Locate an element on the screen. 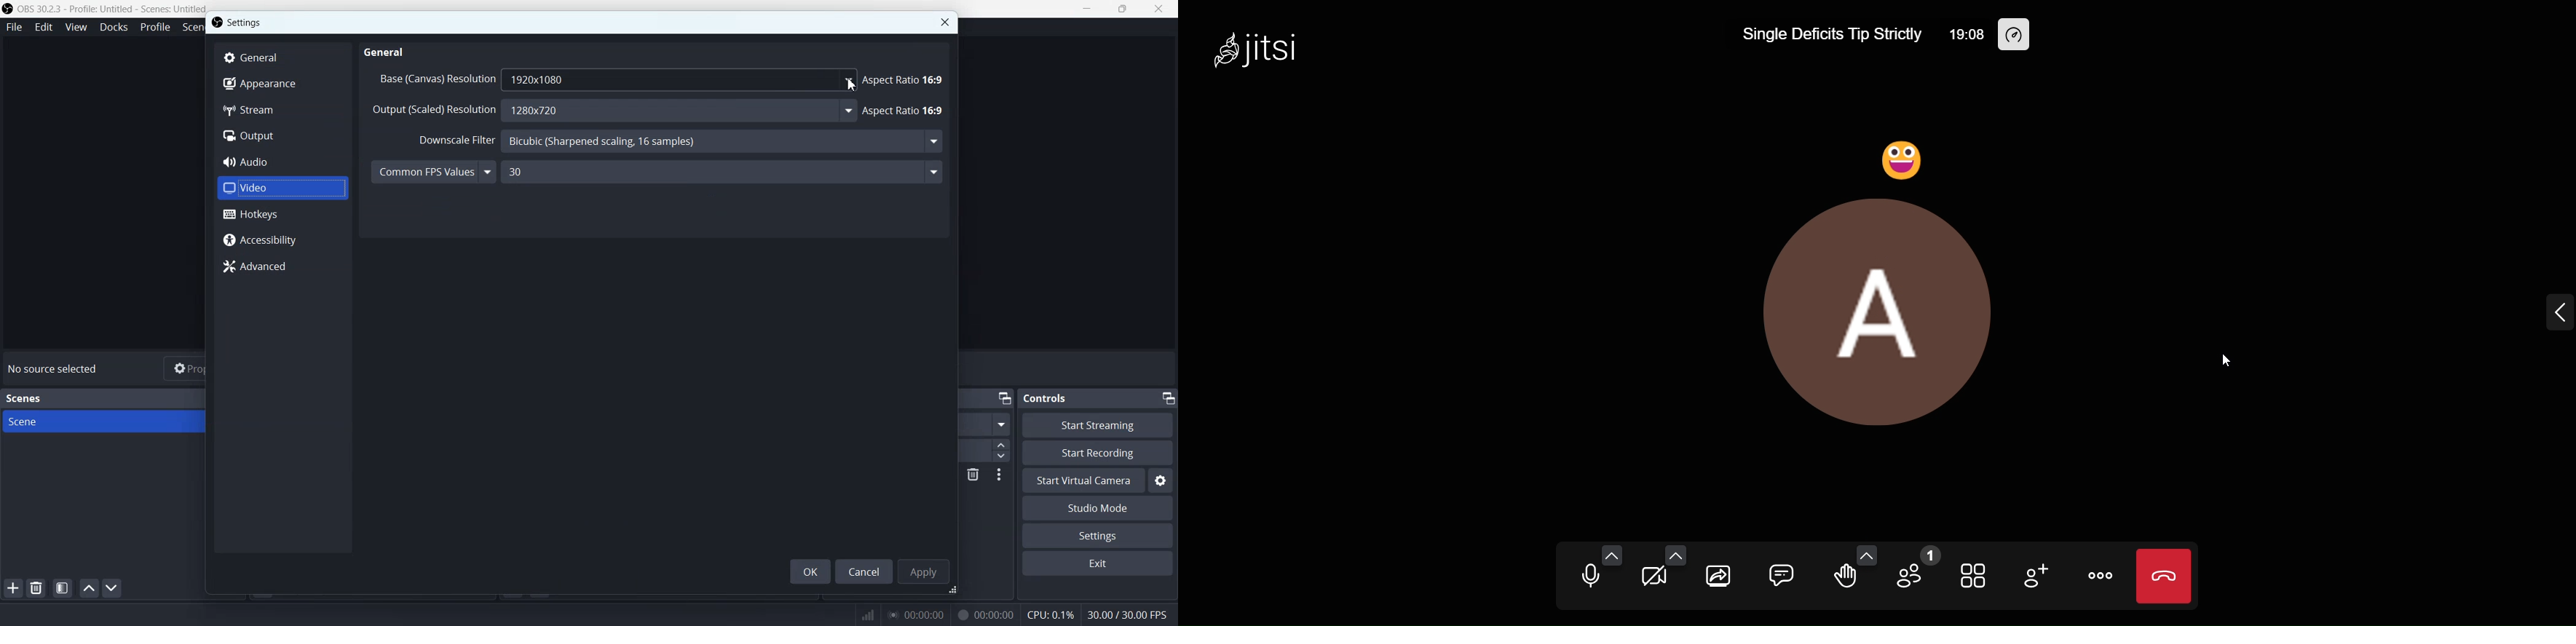 Image resolution: width=2576 pixels, height=644 pixels. invite people is located at coordinates (2034, 574).